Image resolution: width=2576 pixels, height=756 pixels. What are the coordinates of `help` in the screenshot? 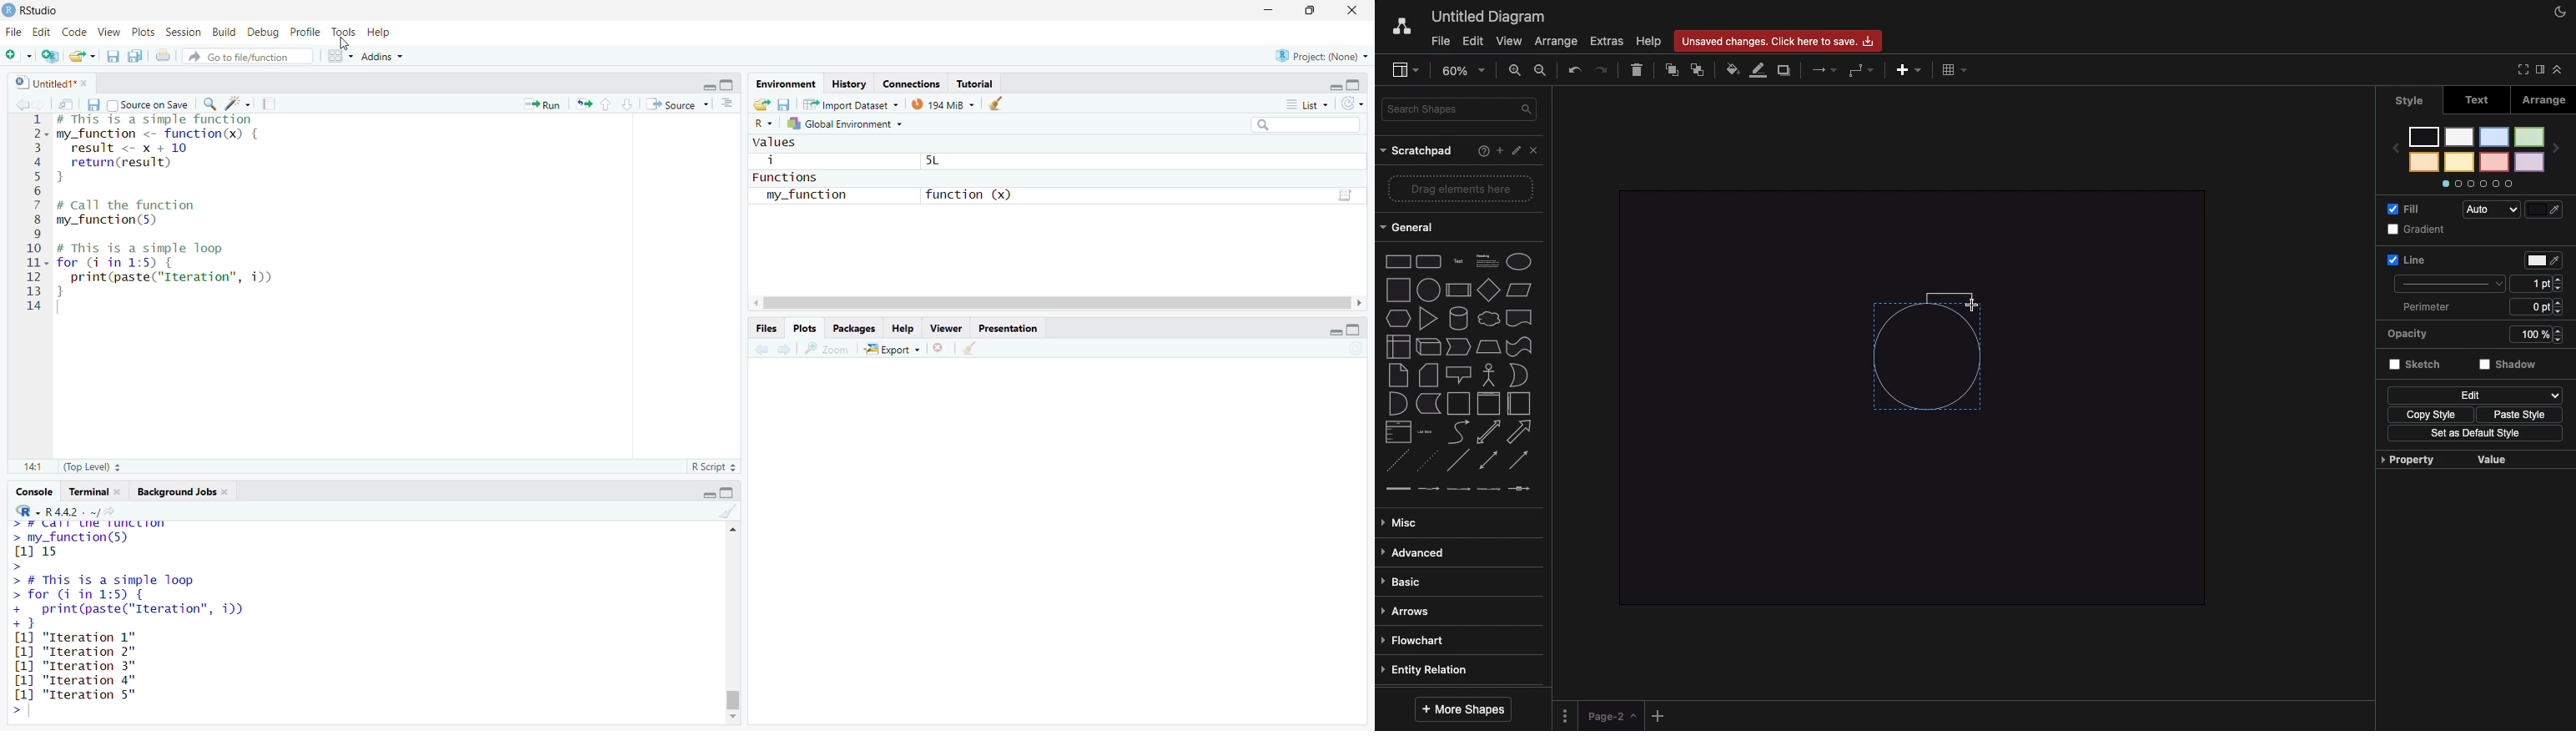 It's located at (384, 31).